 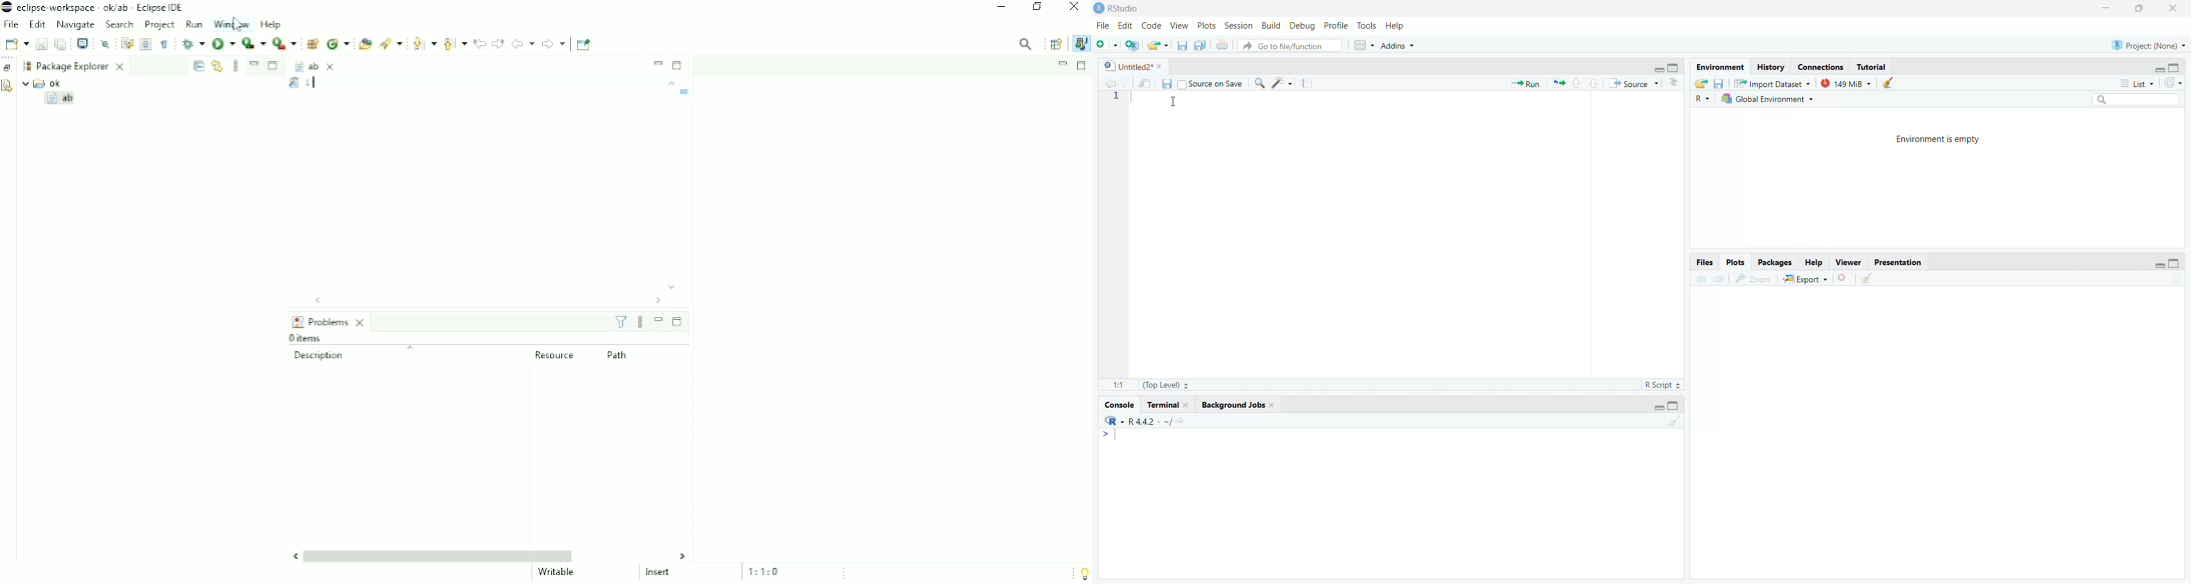 What do you see at coordinates (455, 42) in the screenshot?
I see `Previous Annotation` at bounding box center [455, 42].